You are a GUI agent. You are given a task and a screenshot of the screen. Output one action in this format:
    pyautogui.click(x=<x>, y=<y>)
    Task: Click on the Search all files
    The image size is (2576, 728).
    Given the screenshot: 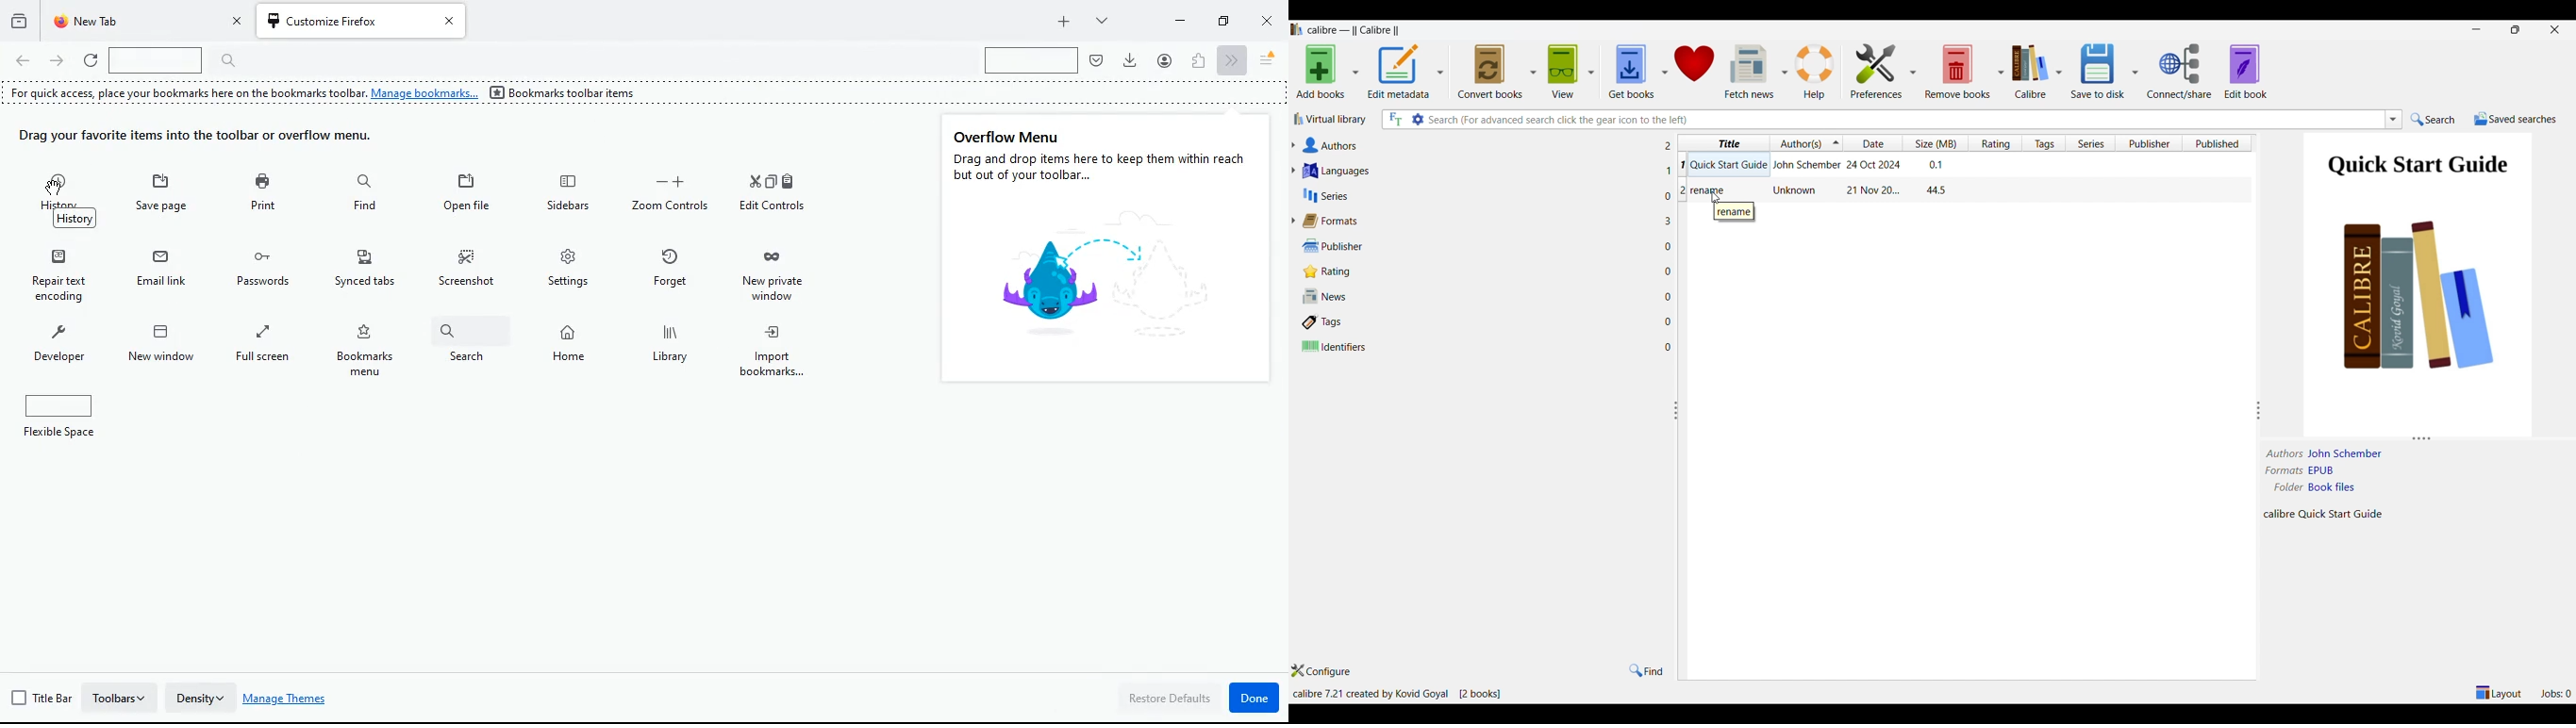 What is the action you would take?
    pyautogui.click(x=1394, y=119)
    